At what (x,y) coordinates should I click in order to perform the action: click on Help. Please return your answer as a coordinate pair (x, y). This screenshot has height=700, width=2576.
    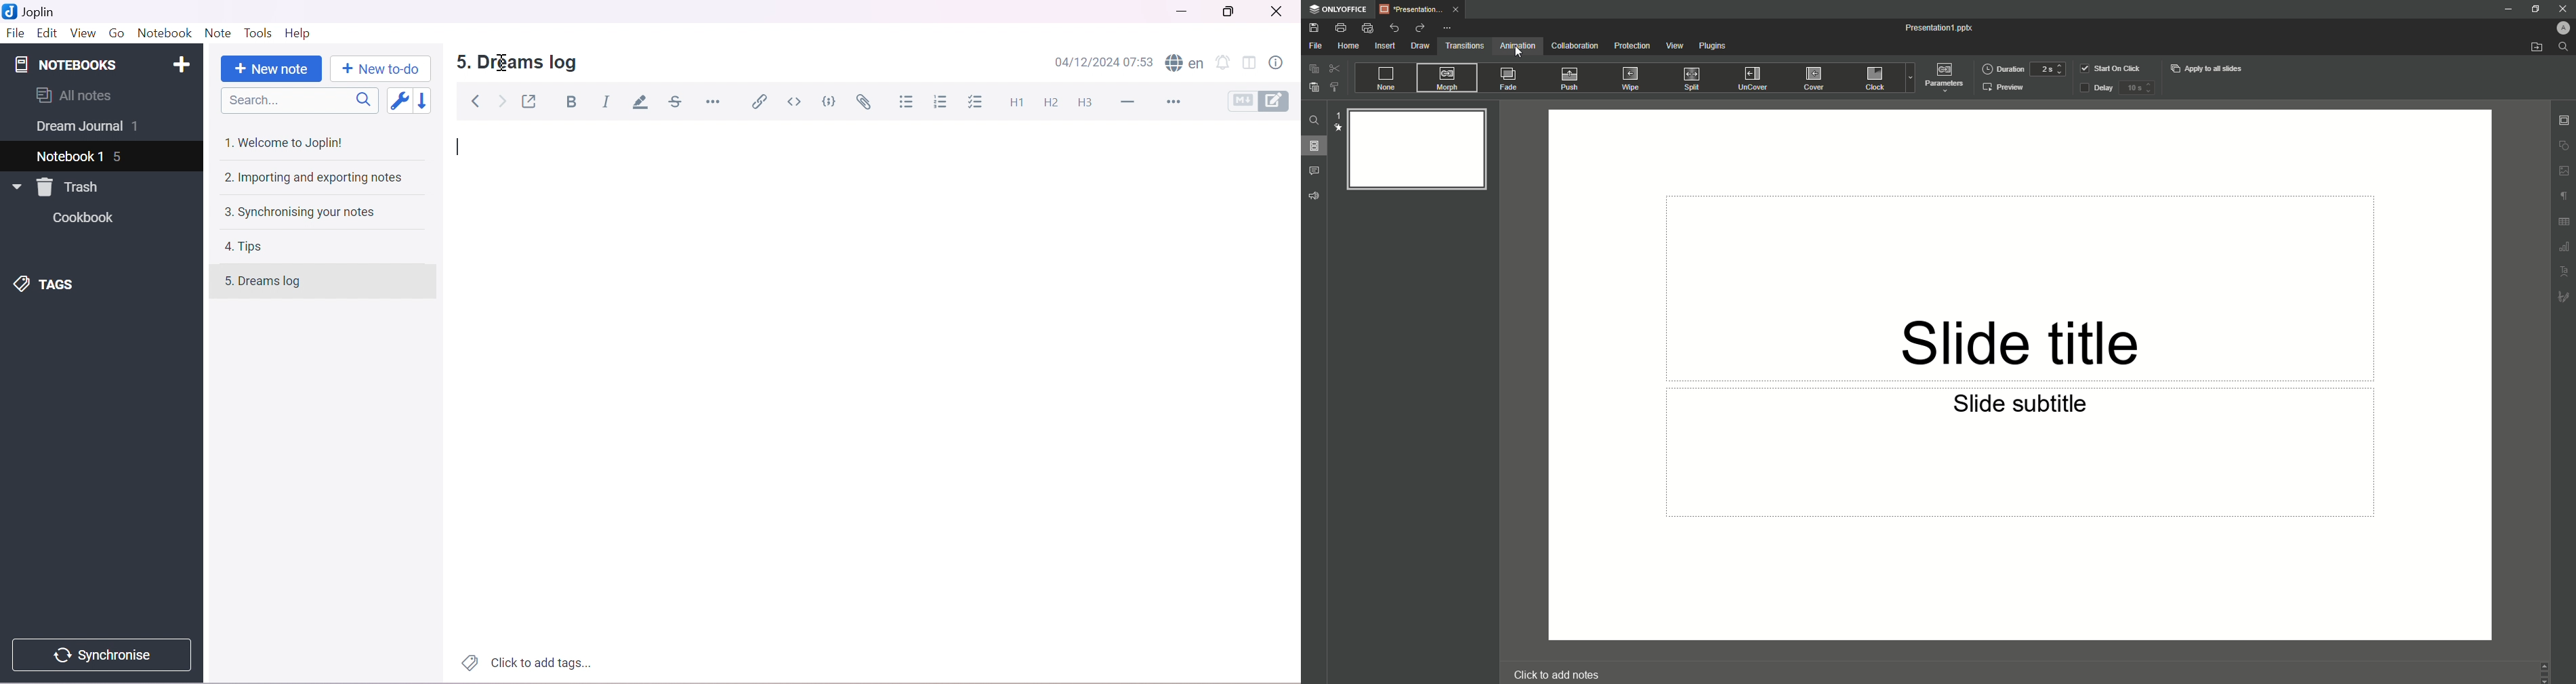
    Looking at the image, I should click on (297, 32).